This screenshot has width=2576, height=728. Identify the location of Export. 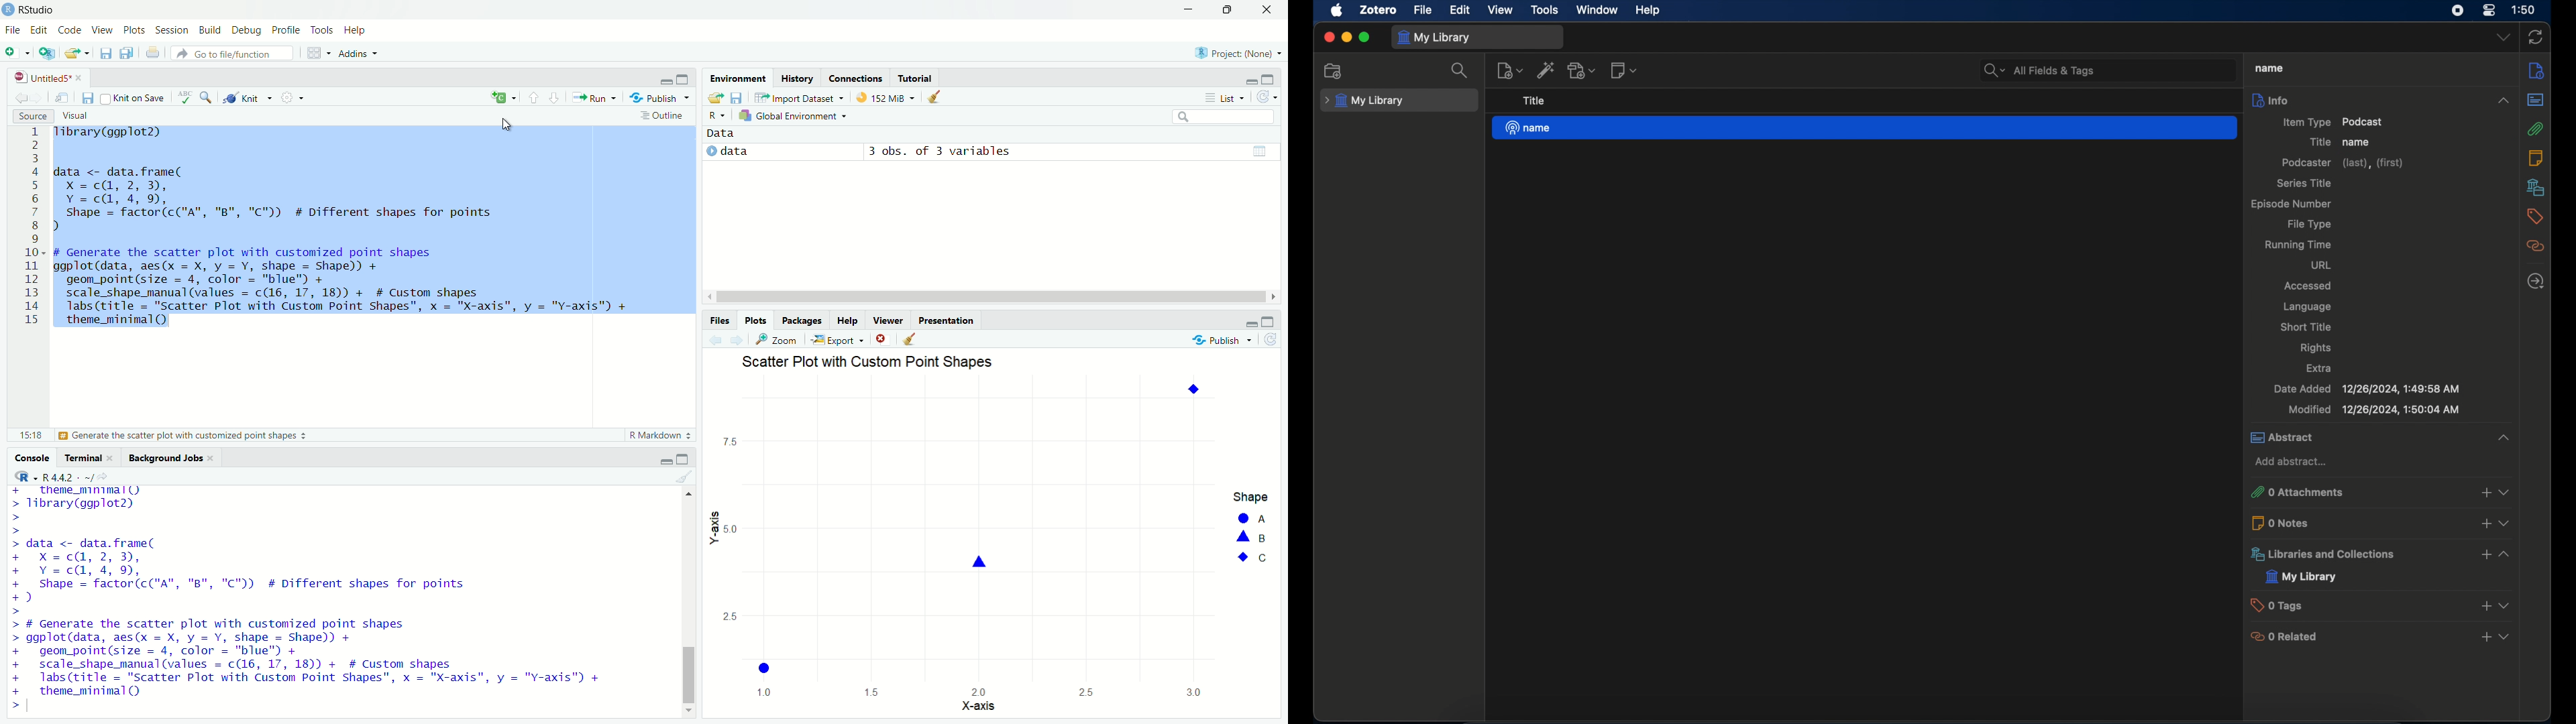
(837, 340).